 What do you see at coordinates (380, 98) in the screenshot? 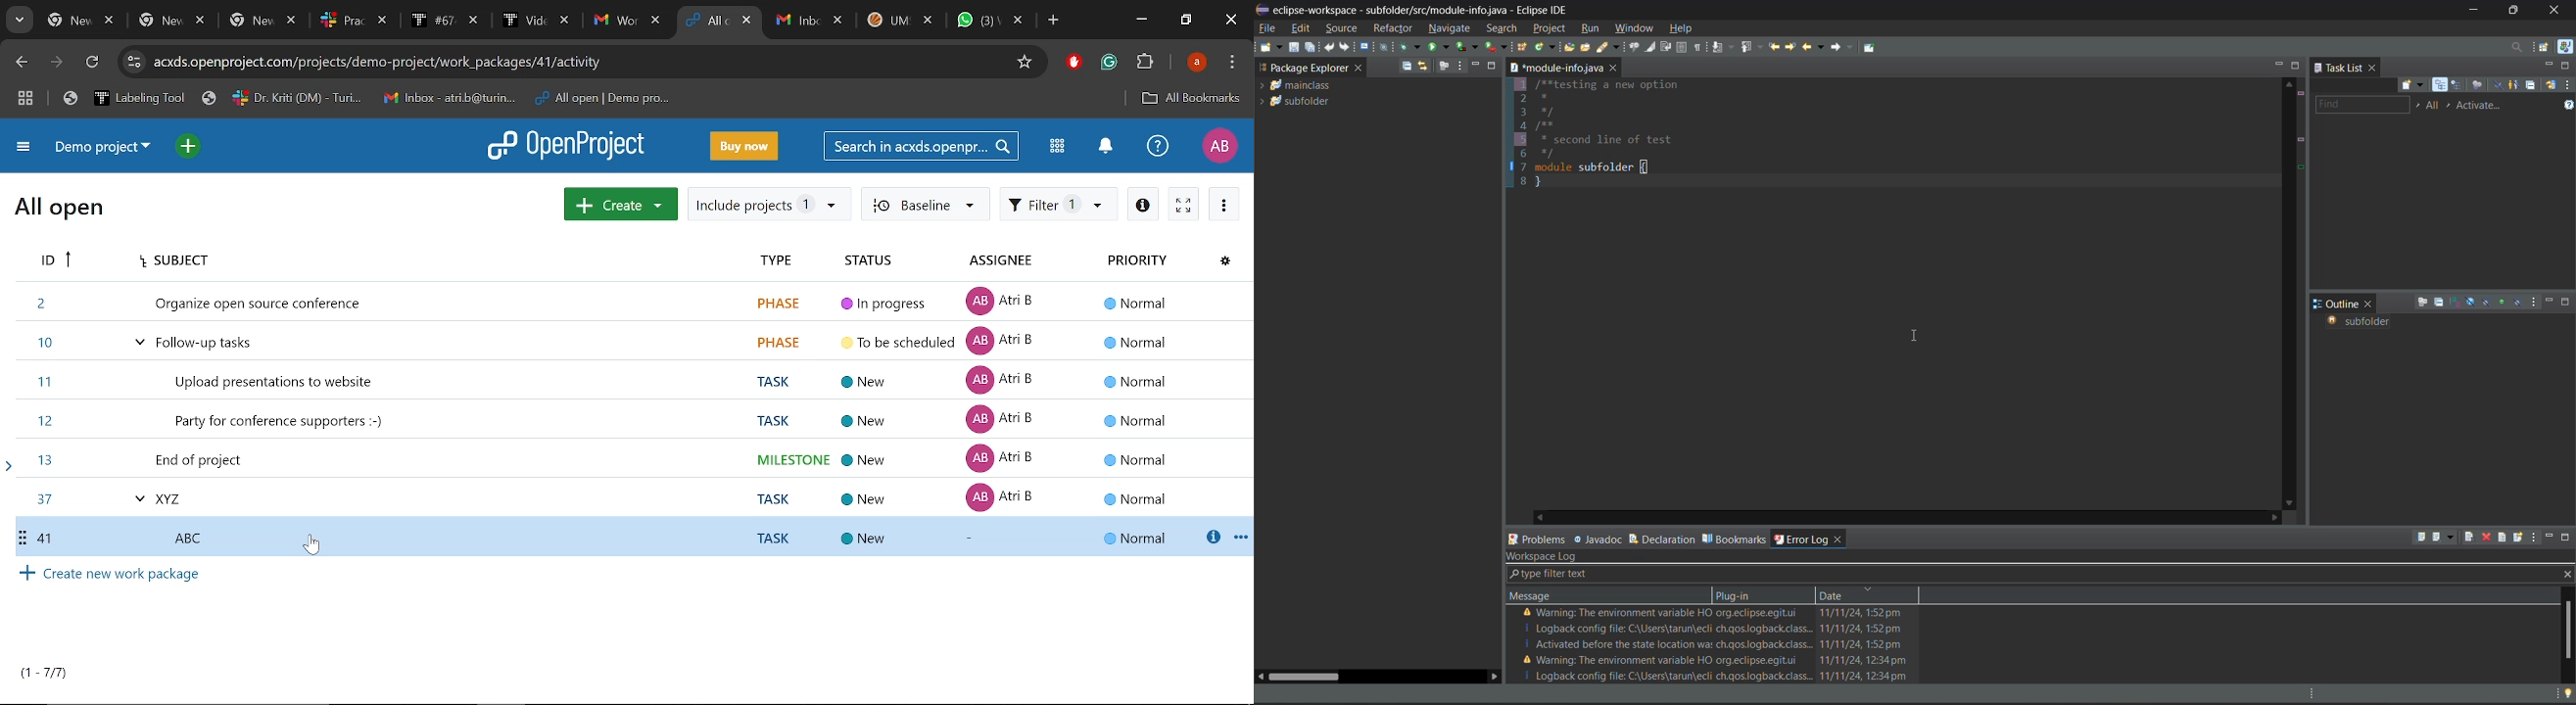
I see `Bookmarked tabs` at bounding box center [380, 98].